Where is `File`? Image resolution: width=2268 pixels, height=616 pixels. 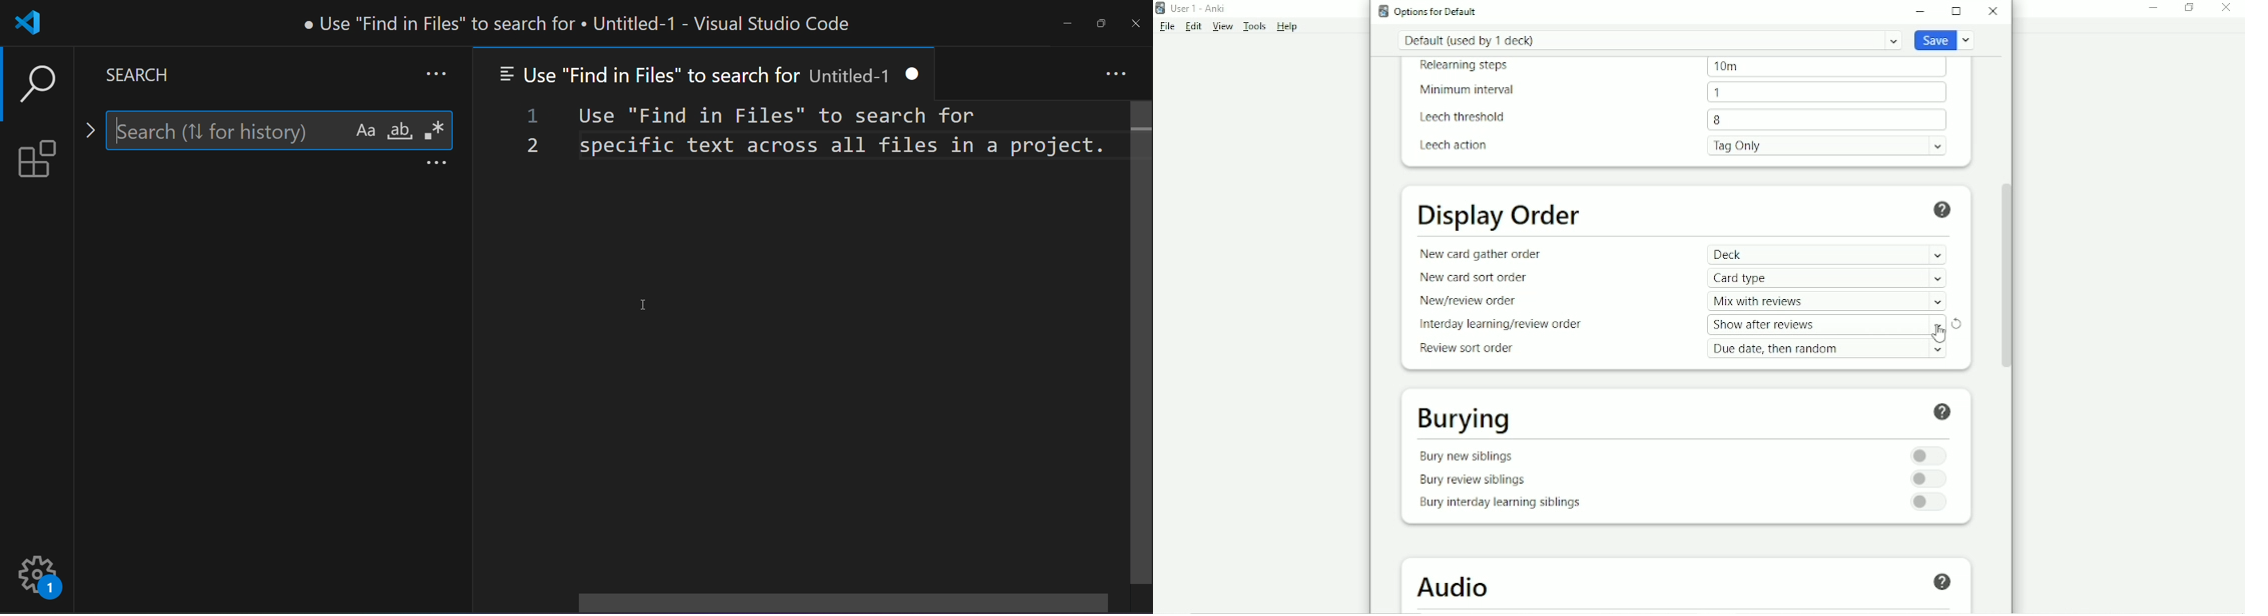
File is located at coordinates (1167, 26).